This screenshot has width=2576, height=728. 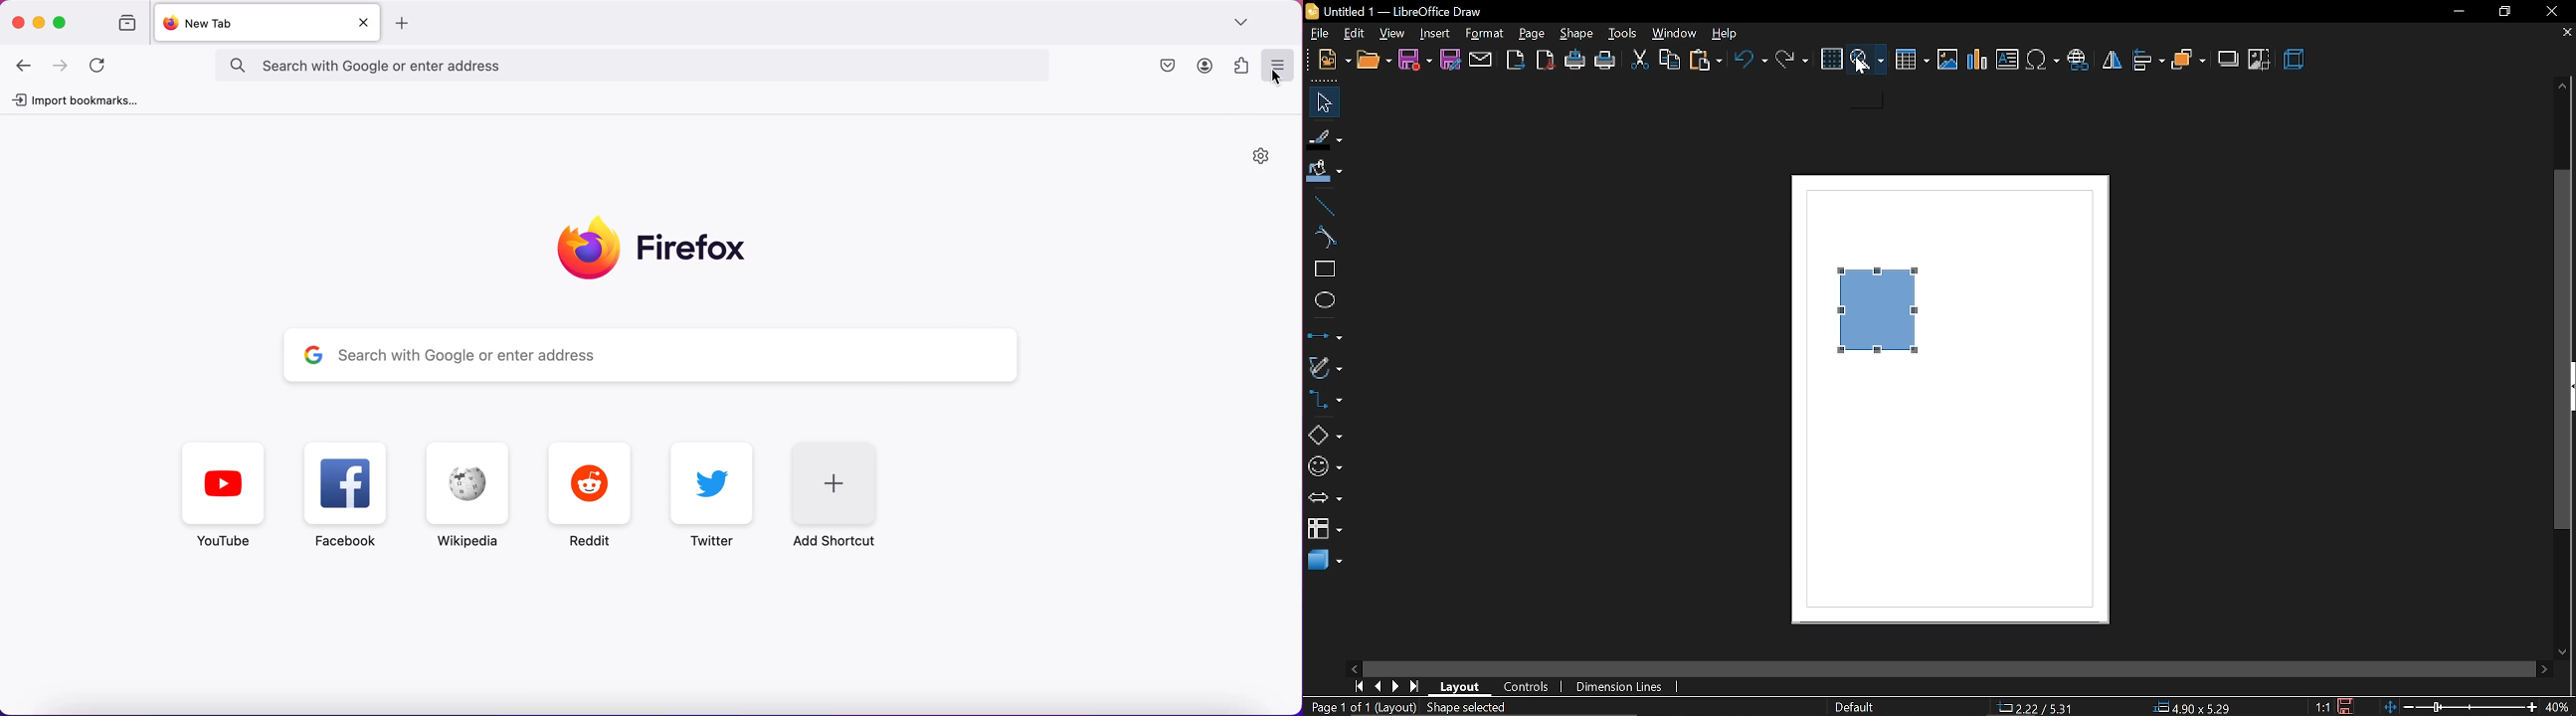 I want to click on Insert table, so click(x=1910, y=61).